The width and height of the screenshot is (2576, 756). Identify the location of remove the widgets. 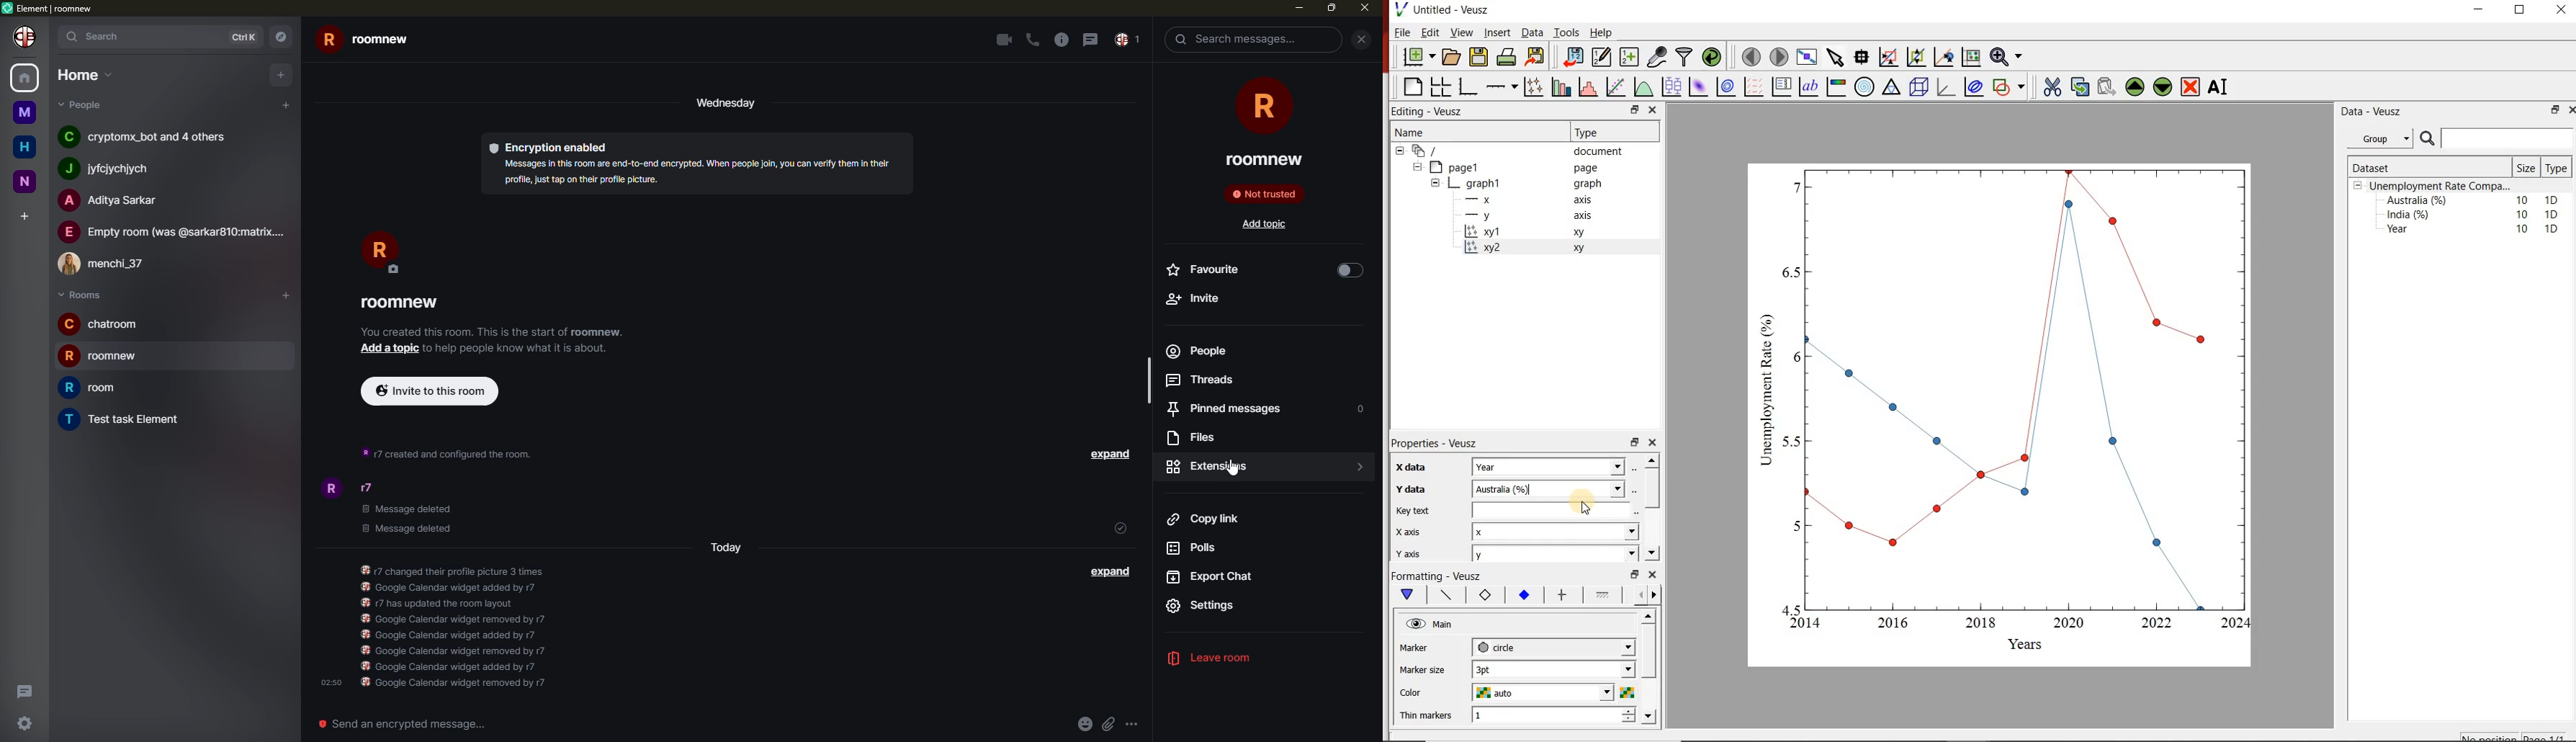
(2191, 87).